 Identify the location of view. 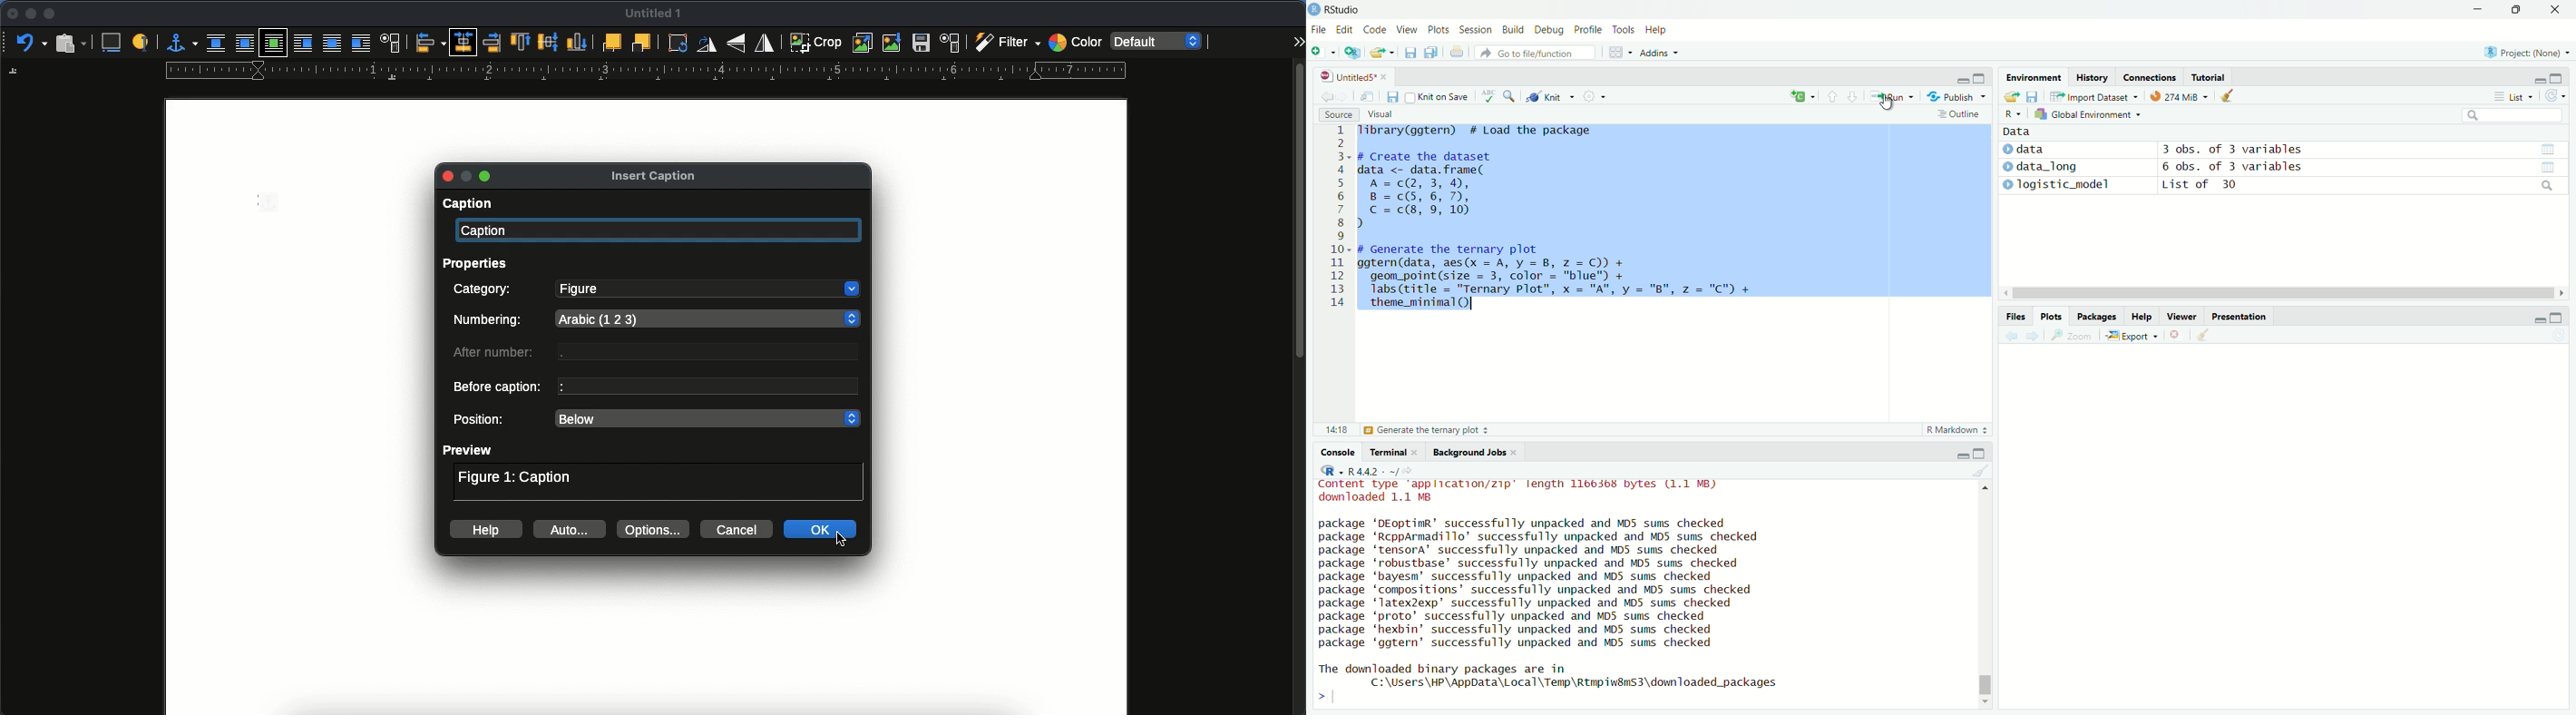
(2547, 148).